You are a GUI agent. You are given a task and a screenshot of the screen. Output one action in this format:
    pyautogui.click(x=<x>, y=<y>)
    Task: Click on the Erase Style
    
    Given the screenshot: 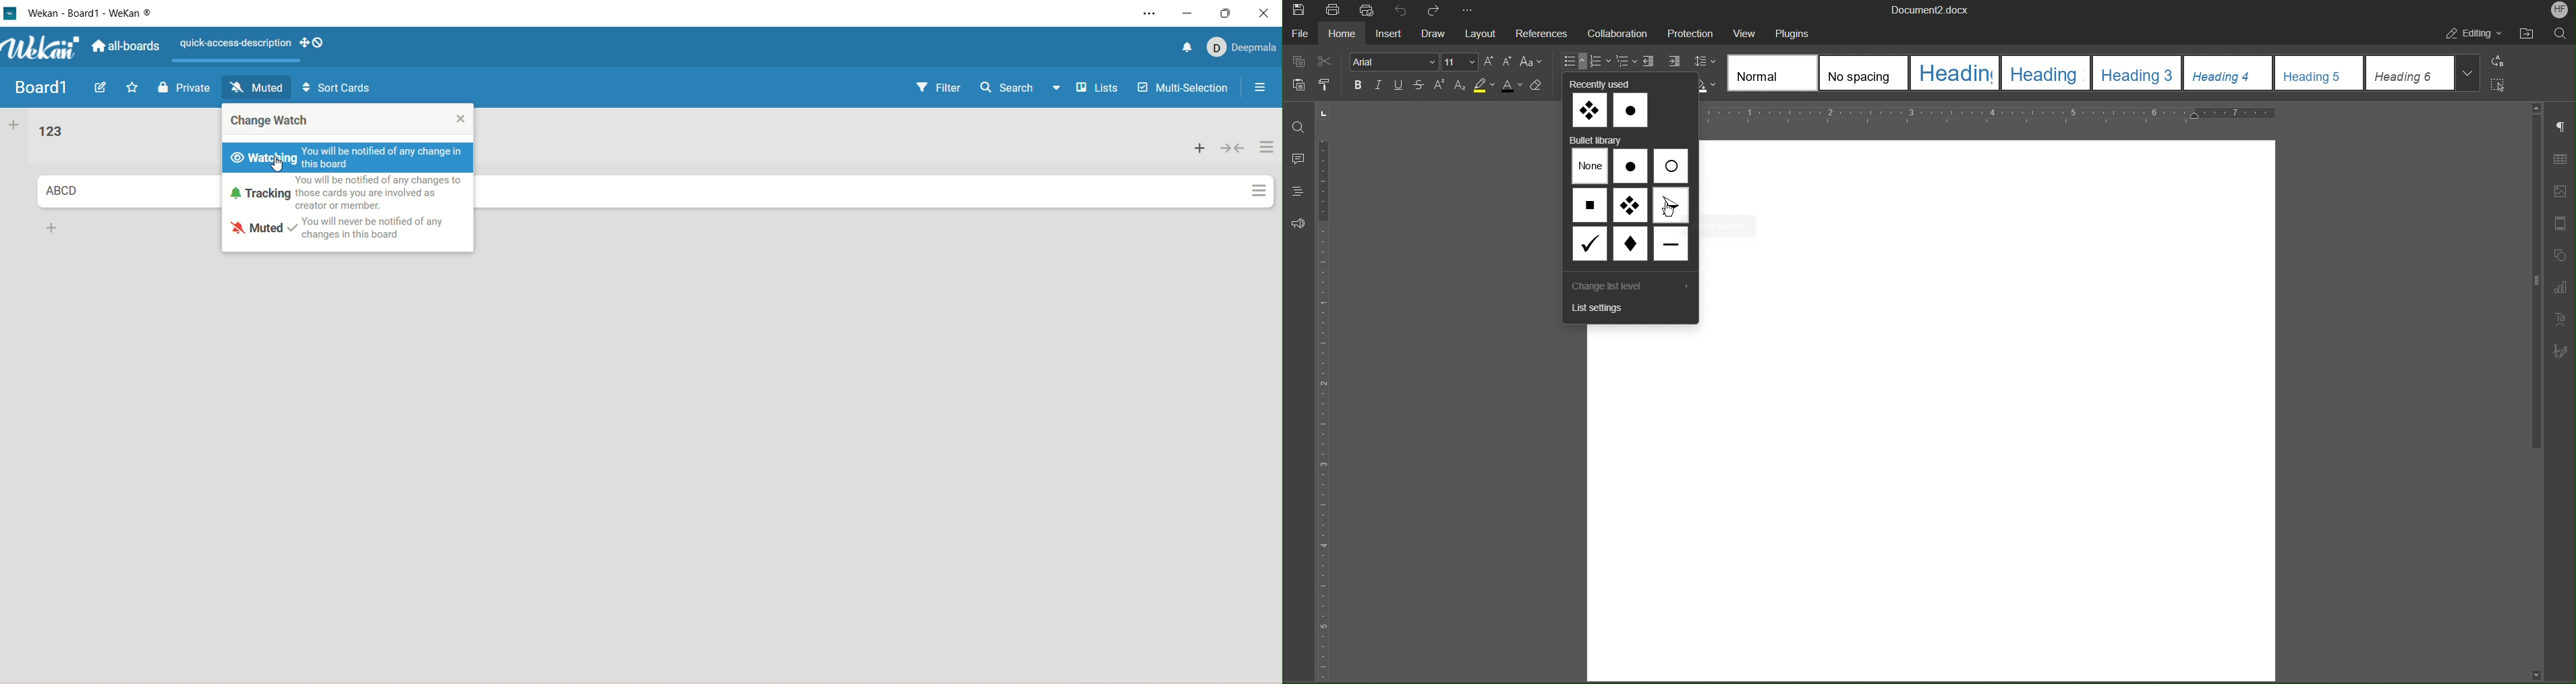 What is the action you would take?
    pyautogui.click(x=1540, y=86)
    